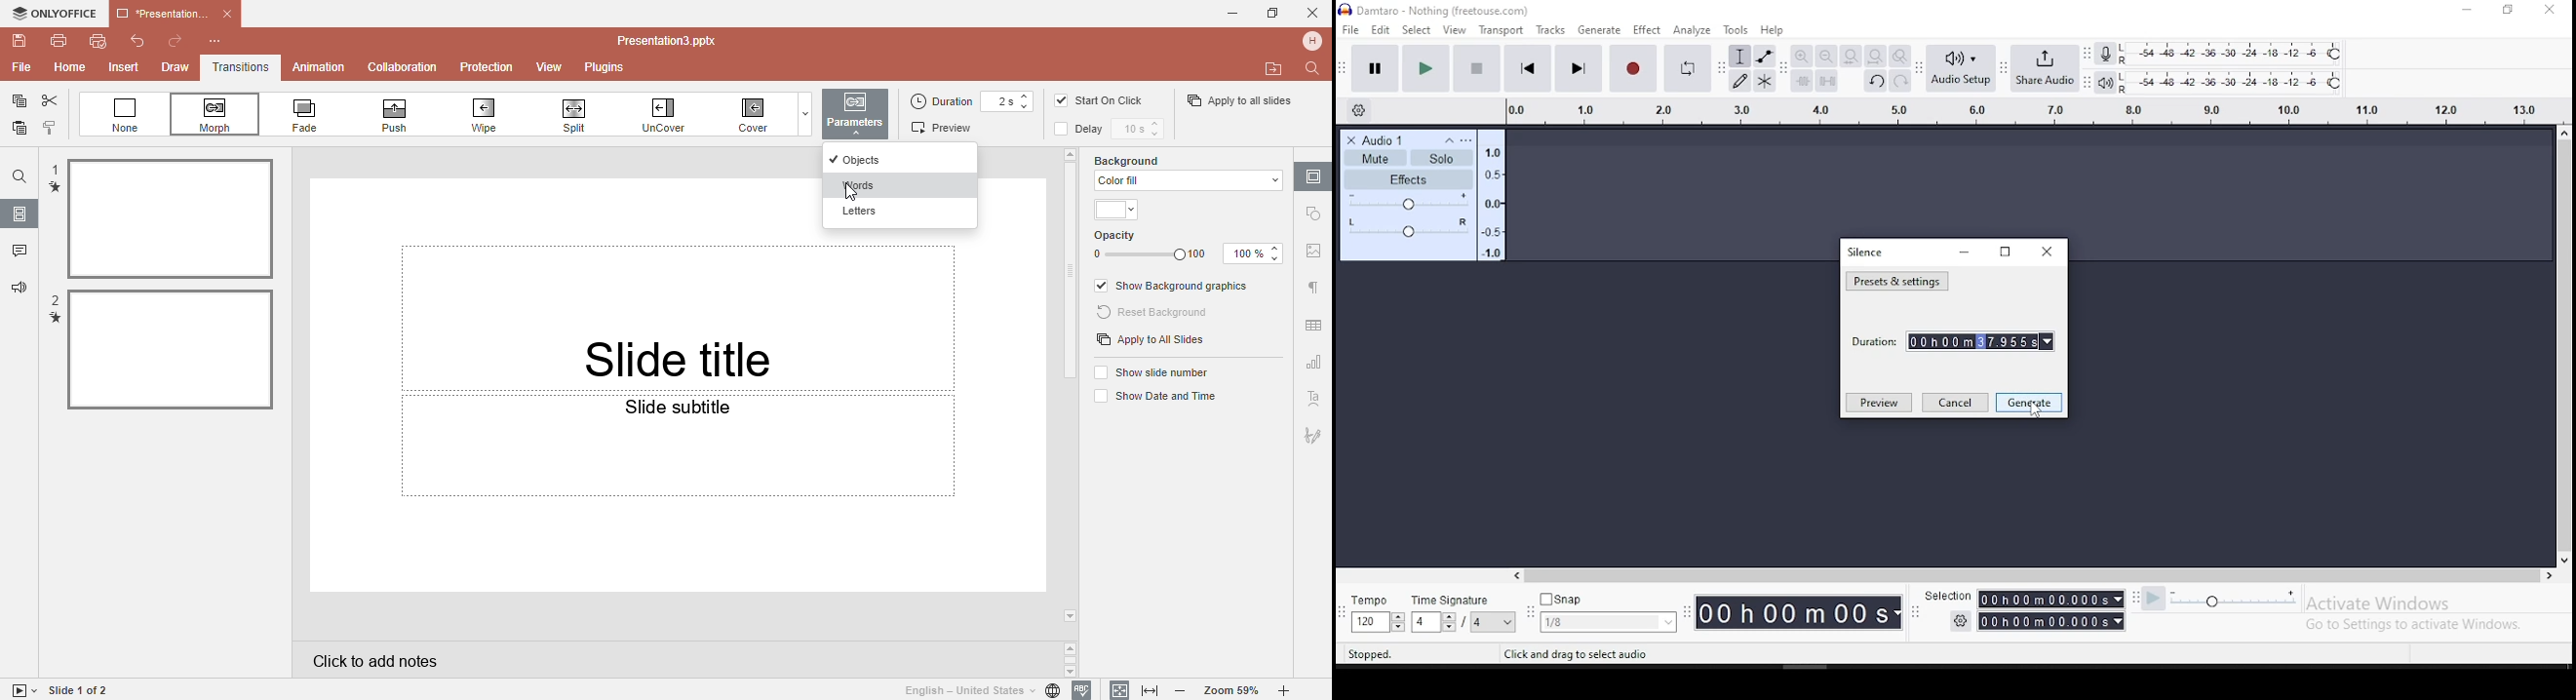 Image resolution: width=2576 pixels, height=700 pixels. What do you see at coordinates (2029, 109) in the screenshot?
I see `track's timing` at bounding box center [2029, 109].